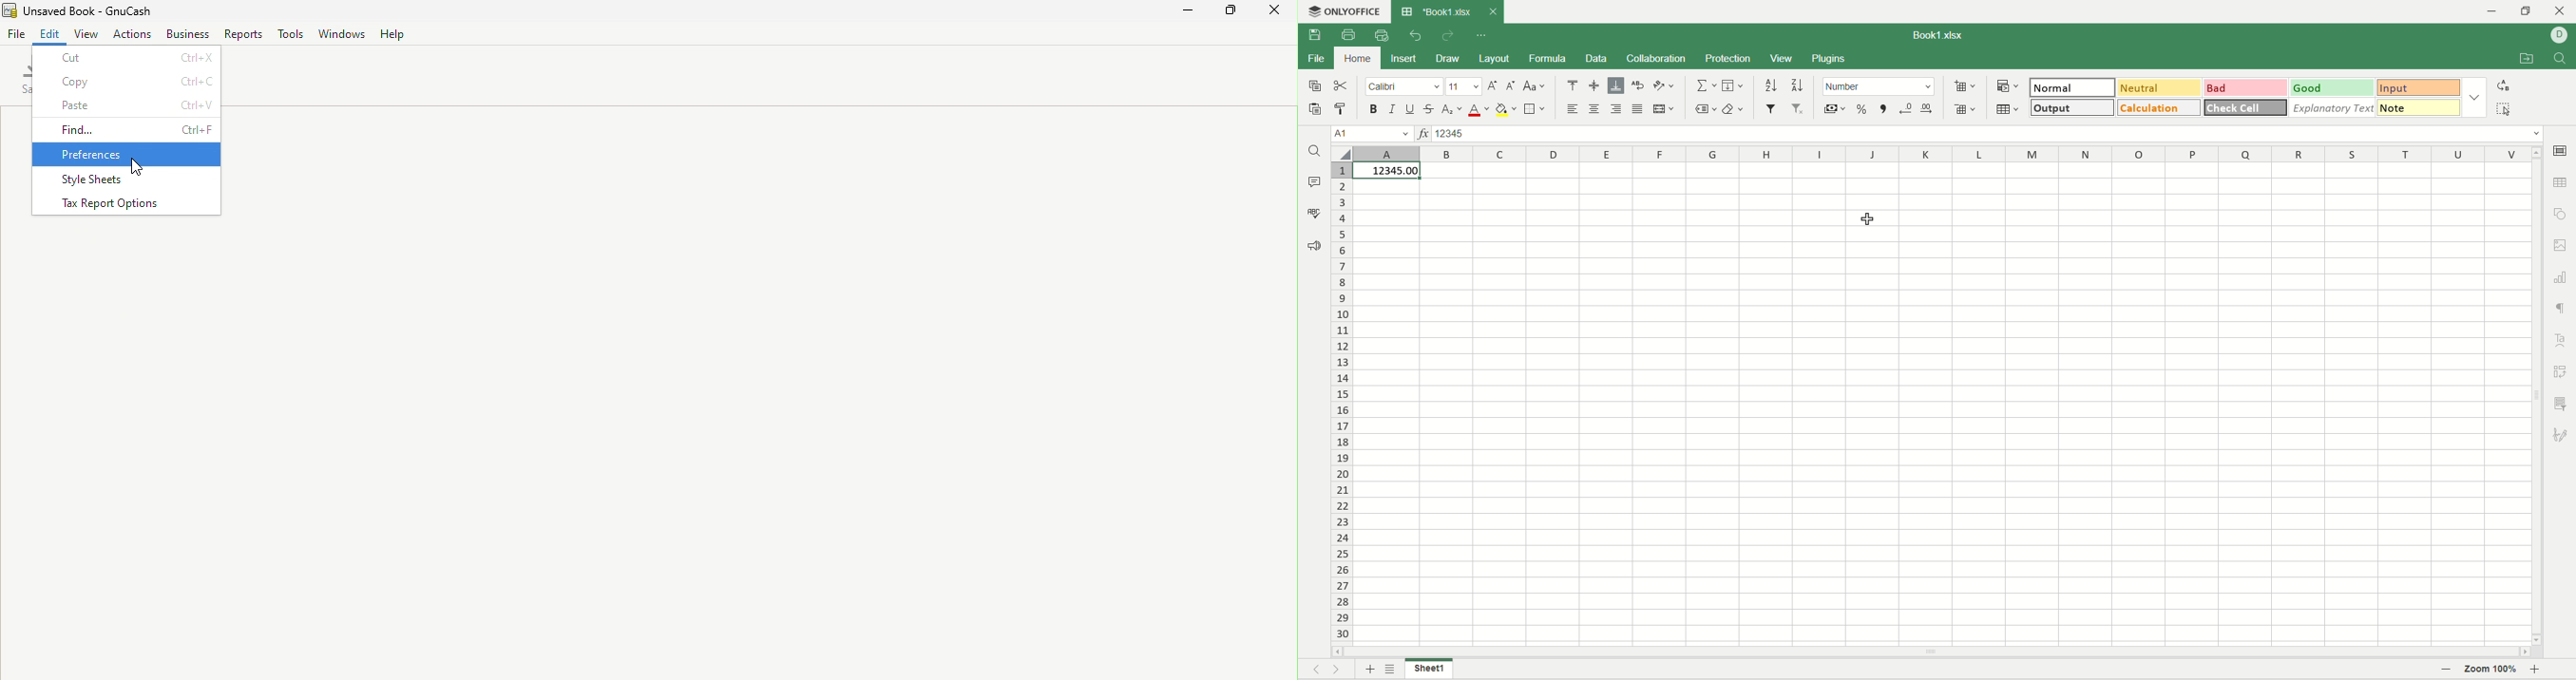  What do you see at coordinates (2559, 11) in the screenshot?
I see `close` at bounding box center [2559, 11].